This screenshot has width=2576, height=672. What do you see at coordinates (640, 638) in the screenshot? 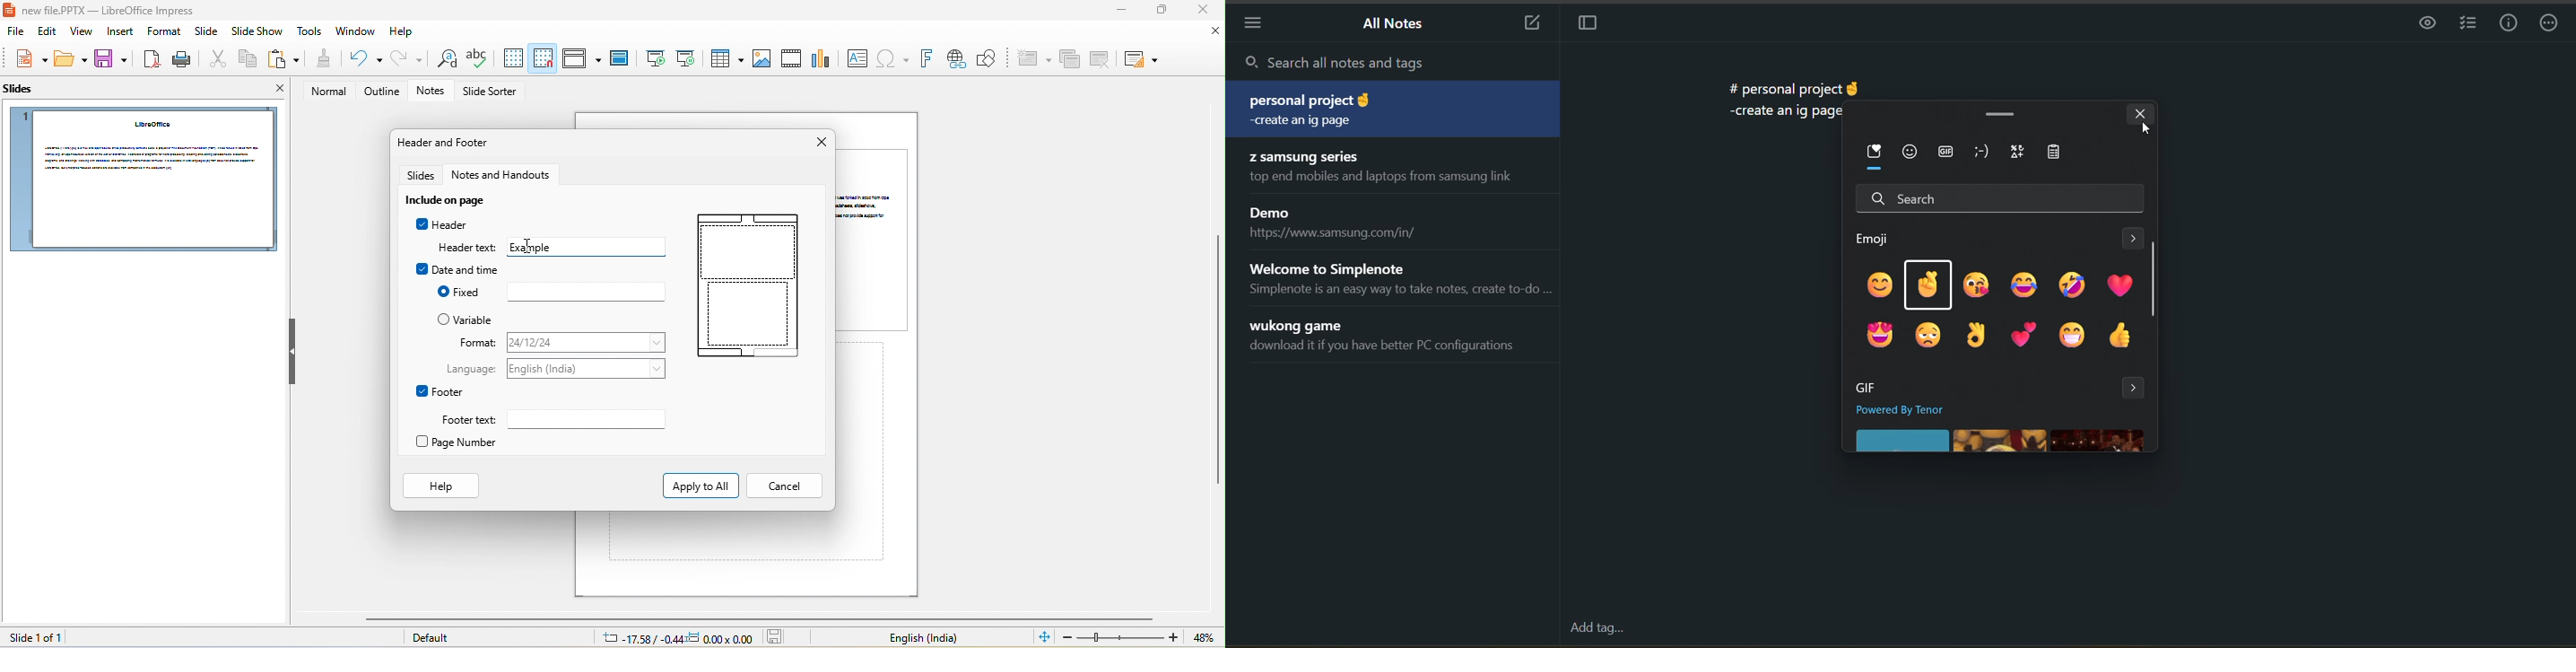
I see `cursor location: -17.58/-0.44` at bounding box center [640, 638].